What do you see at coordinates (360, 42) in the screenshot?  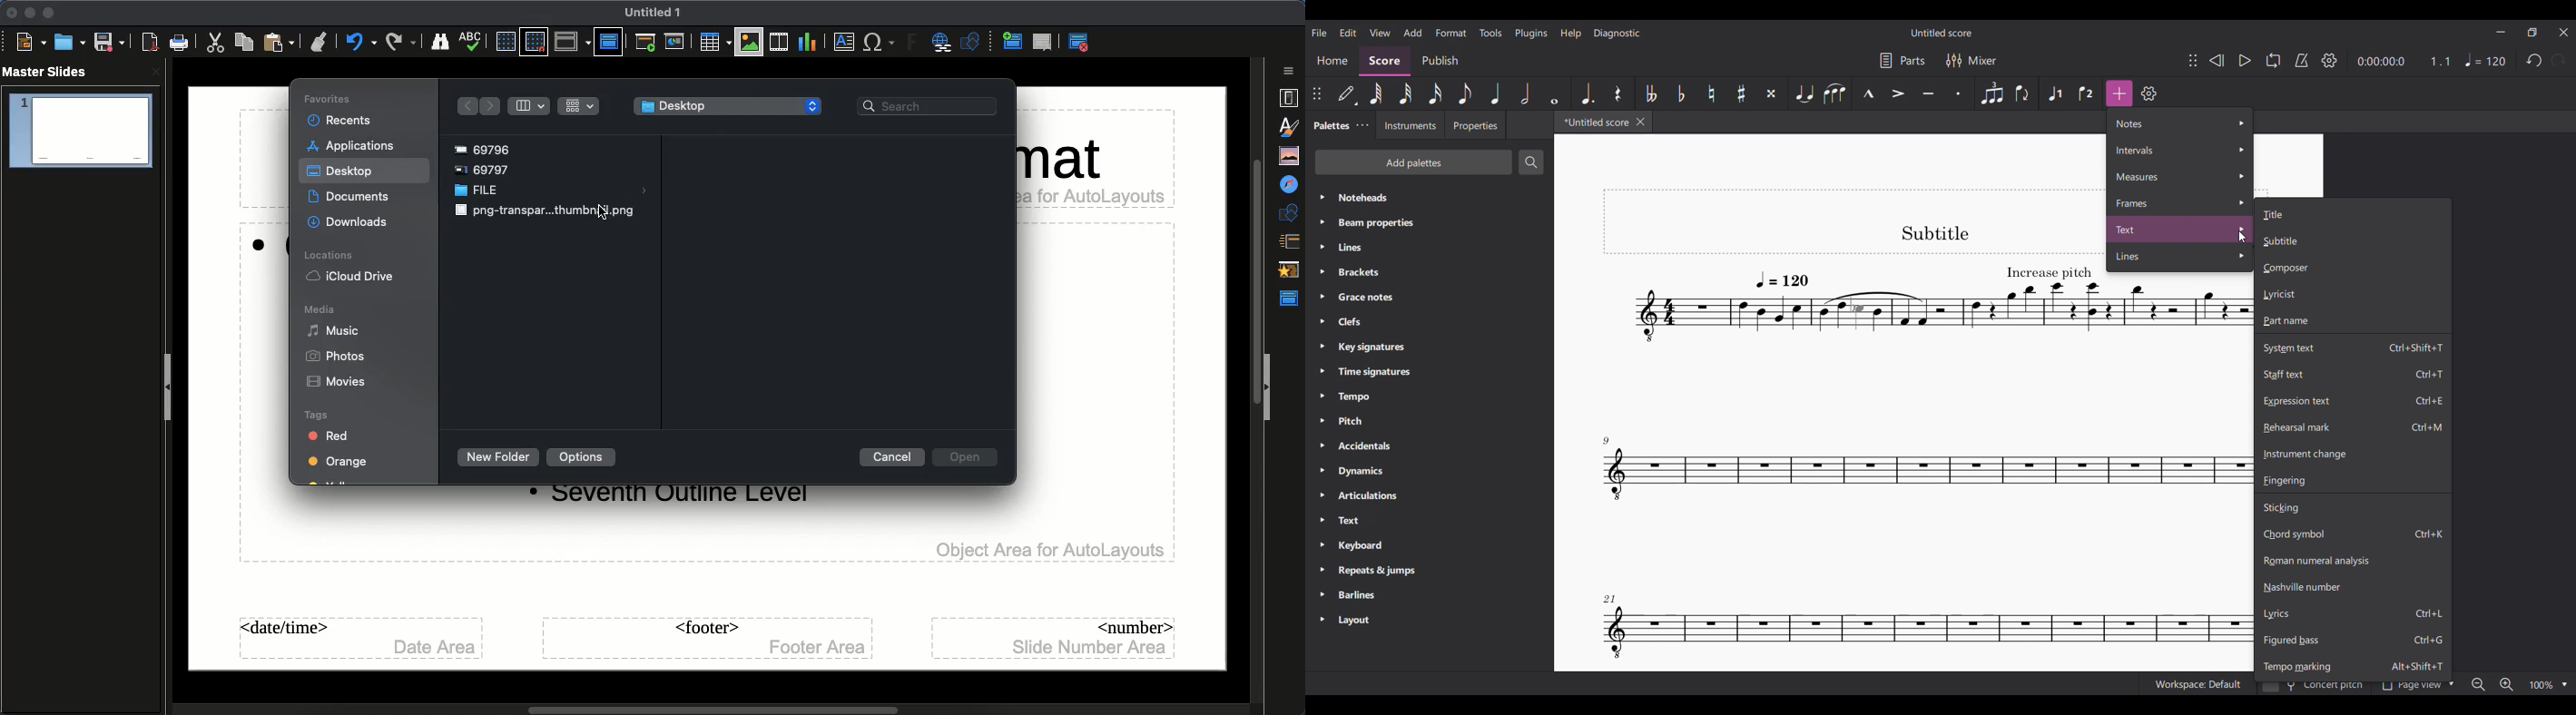 I see `Undo` at bounding box center [360, 42].